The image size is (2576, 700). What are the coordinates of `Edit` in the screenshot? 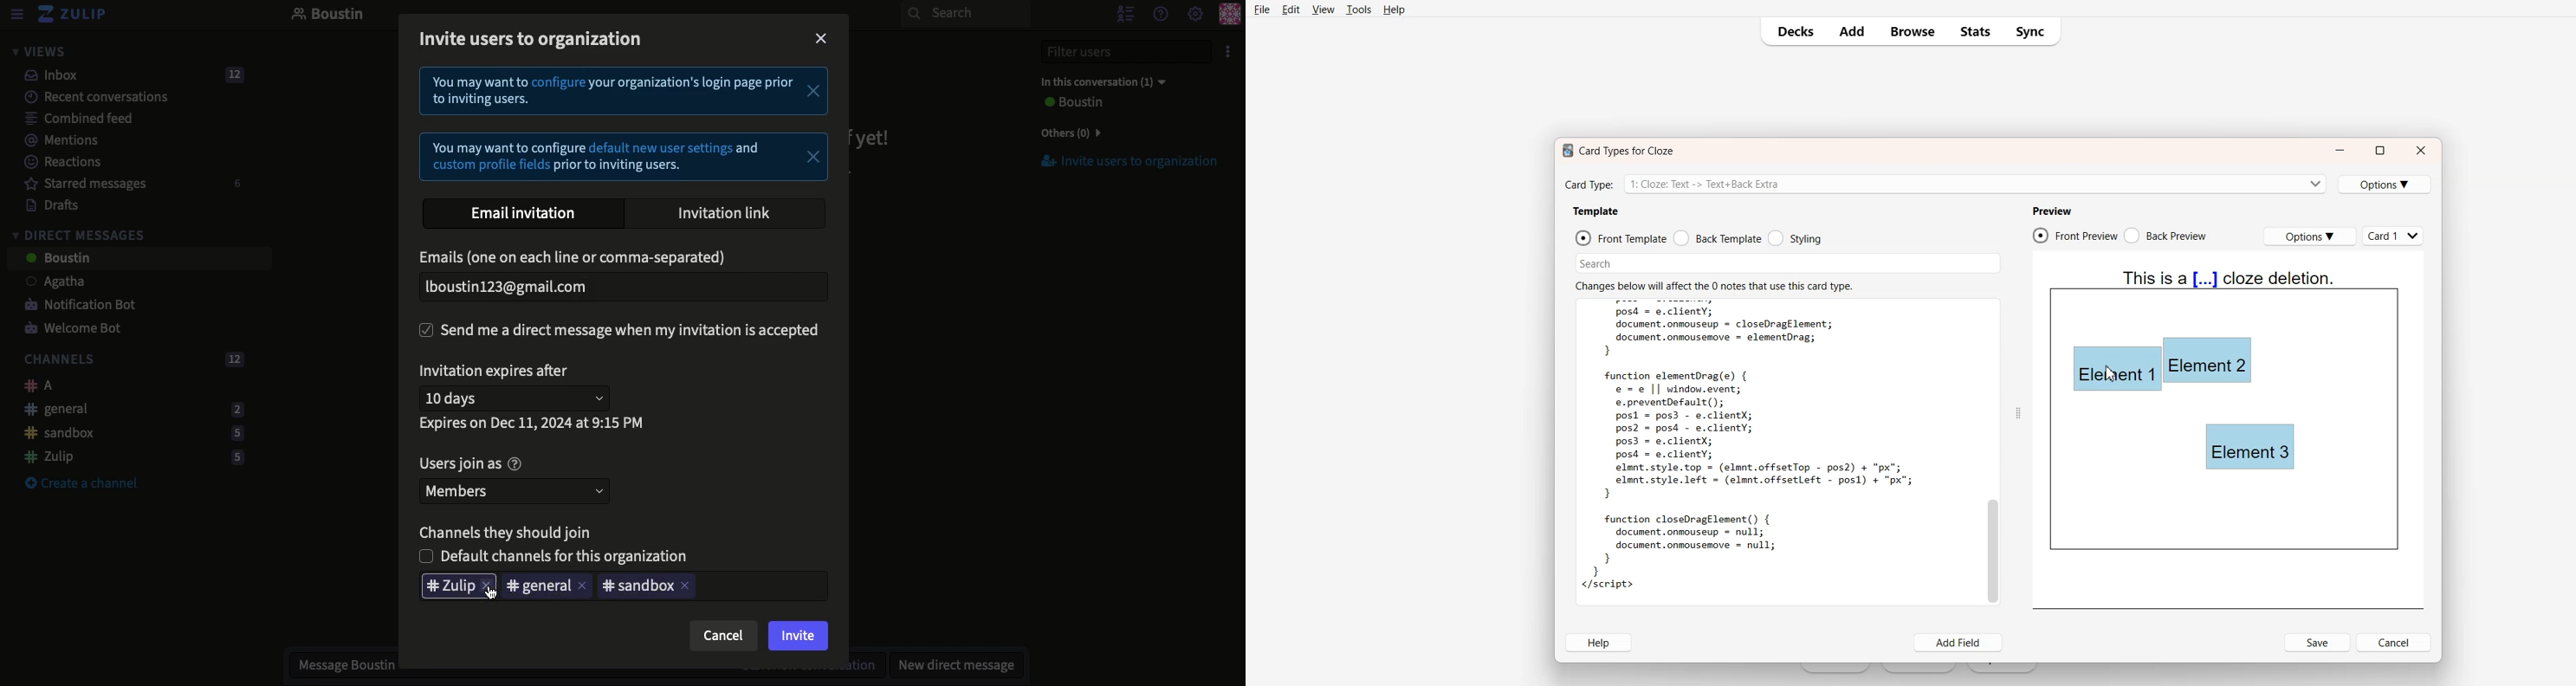 It's located at (1290, 9).